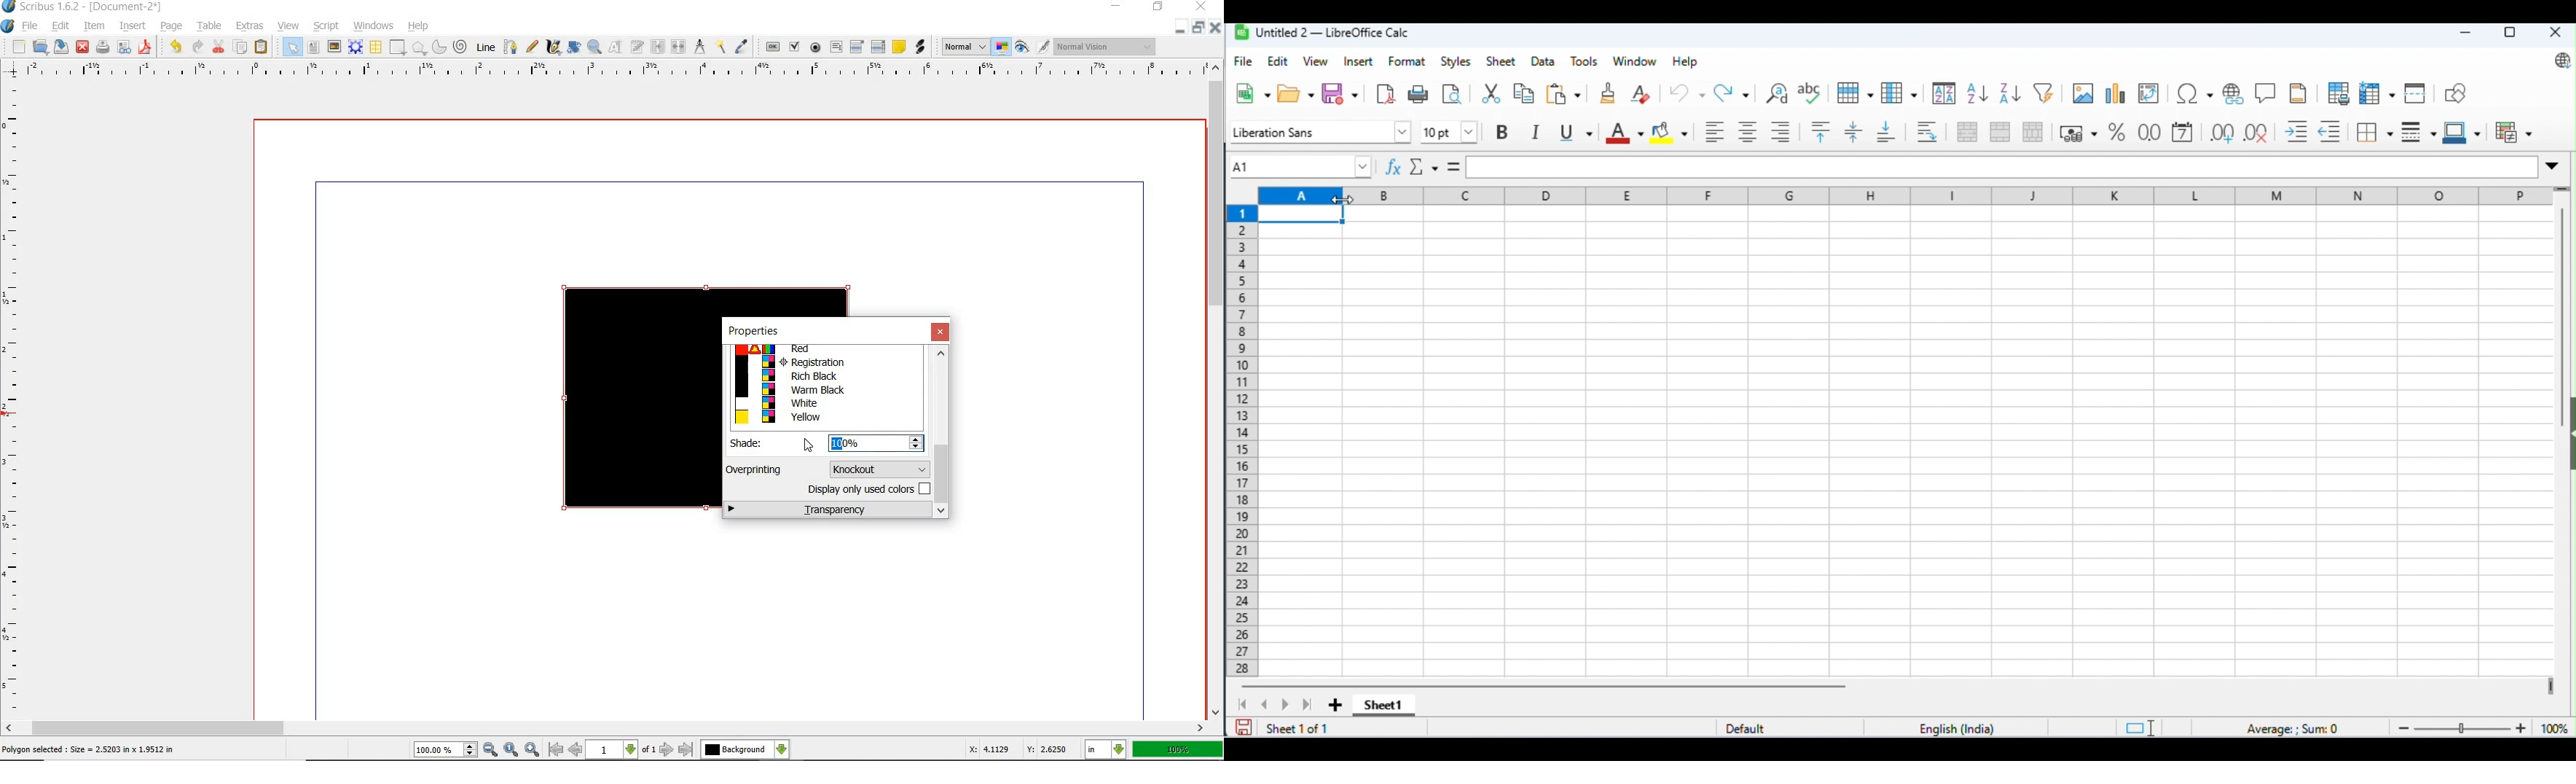  What do you see at coordinates (1318, 132) in the screenshot?
I see `font style` at bounding box center [1318, 132].